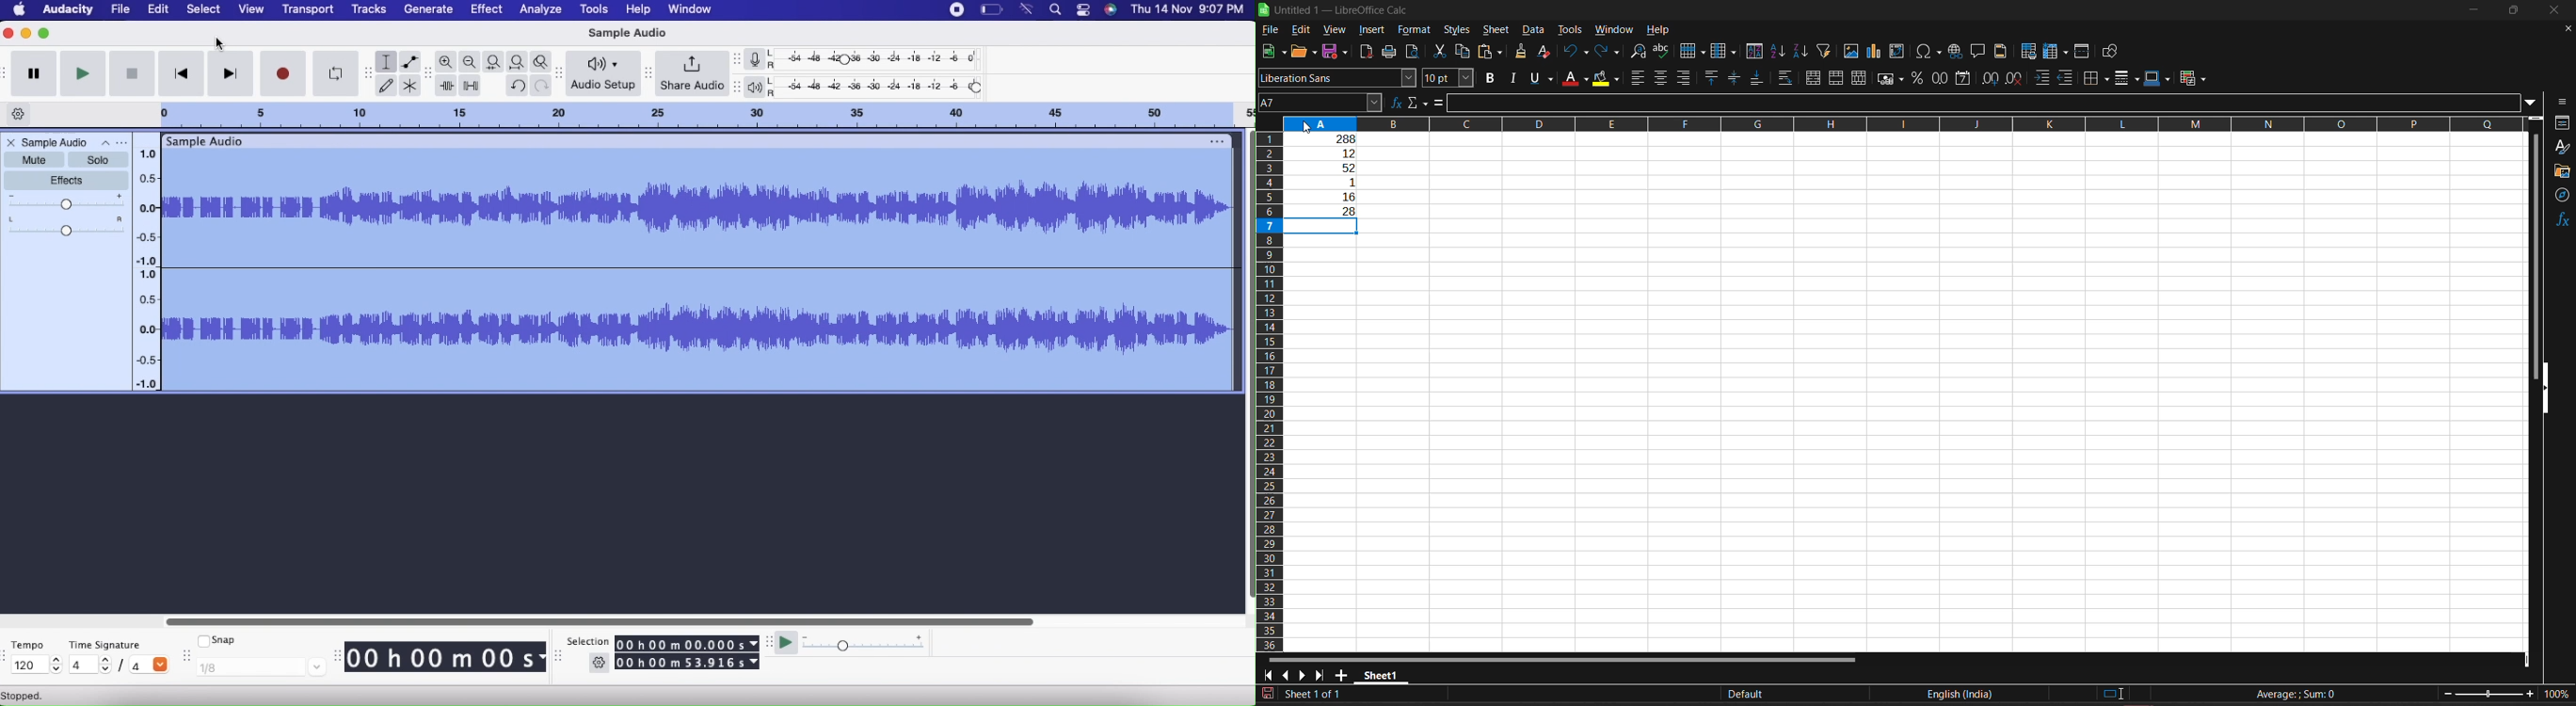  Describe the element at coordinates (1615, 30) in the screenshot. I see `window` at that location.